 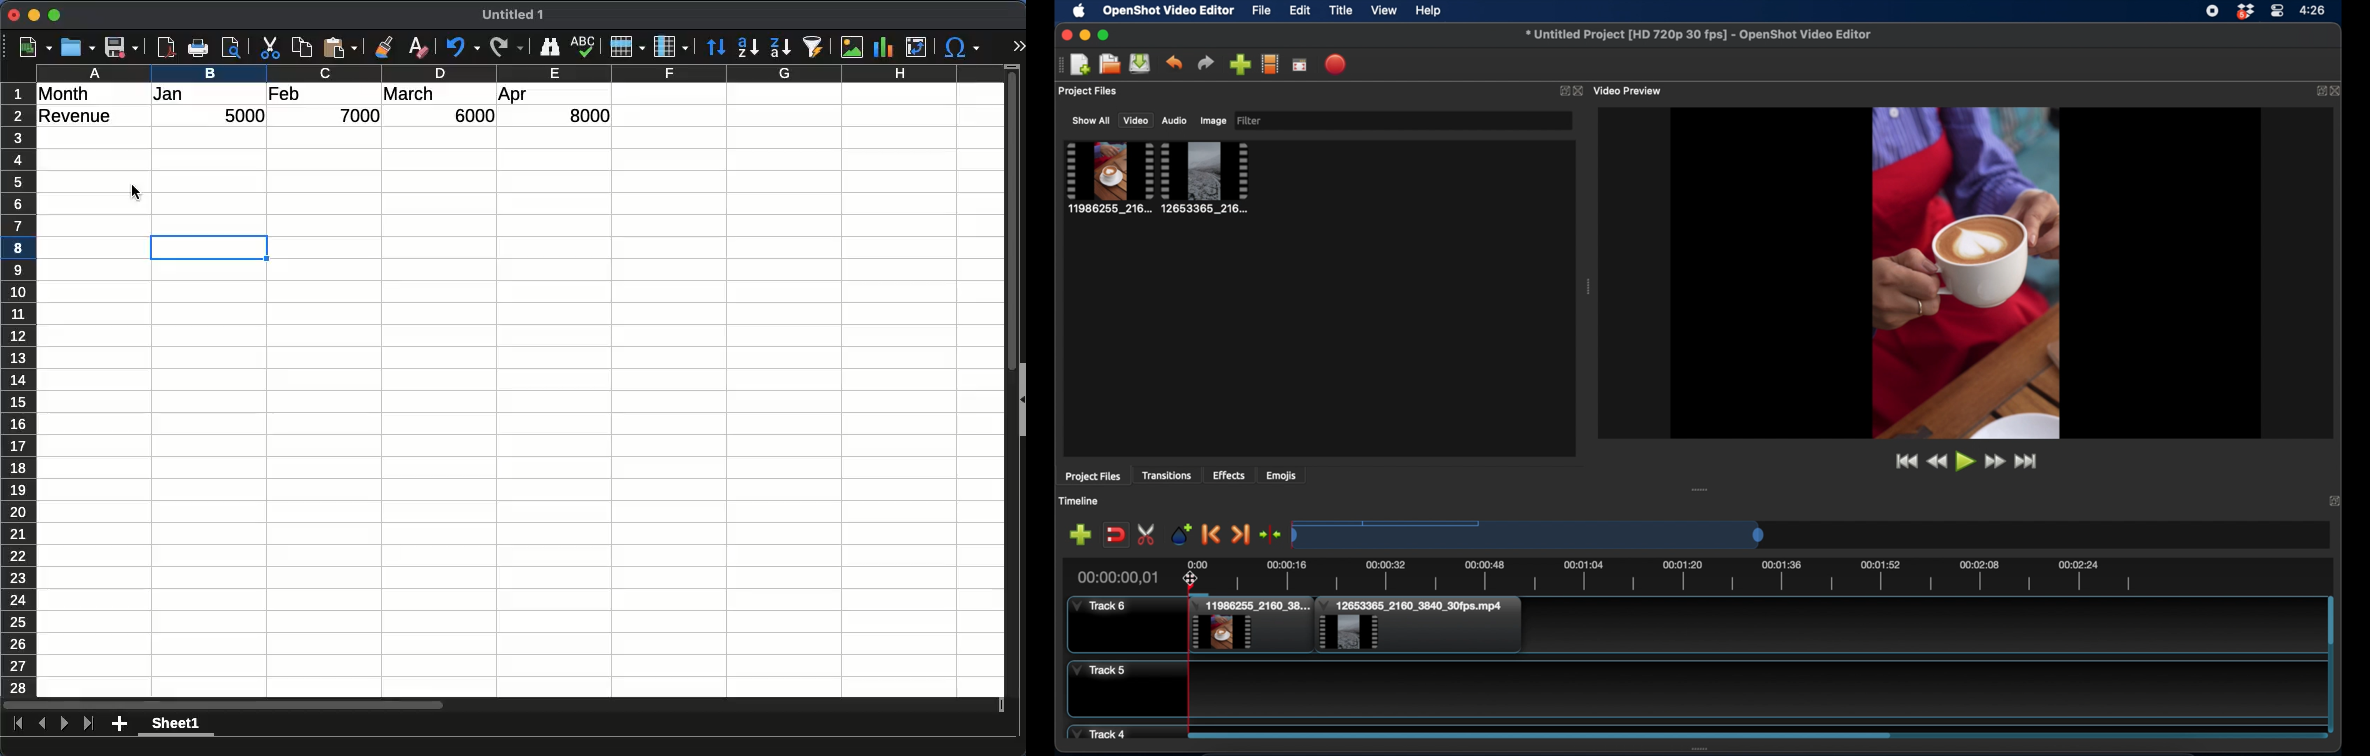 I want to click on expand, so click(x=1019, y=45).